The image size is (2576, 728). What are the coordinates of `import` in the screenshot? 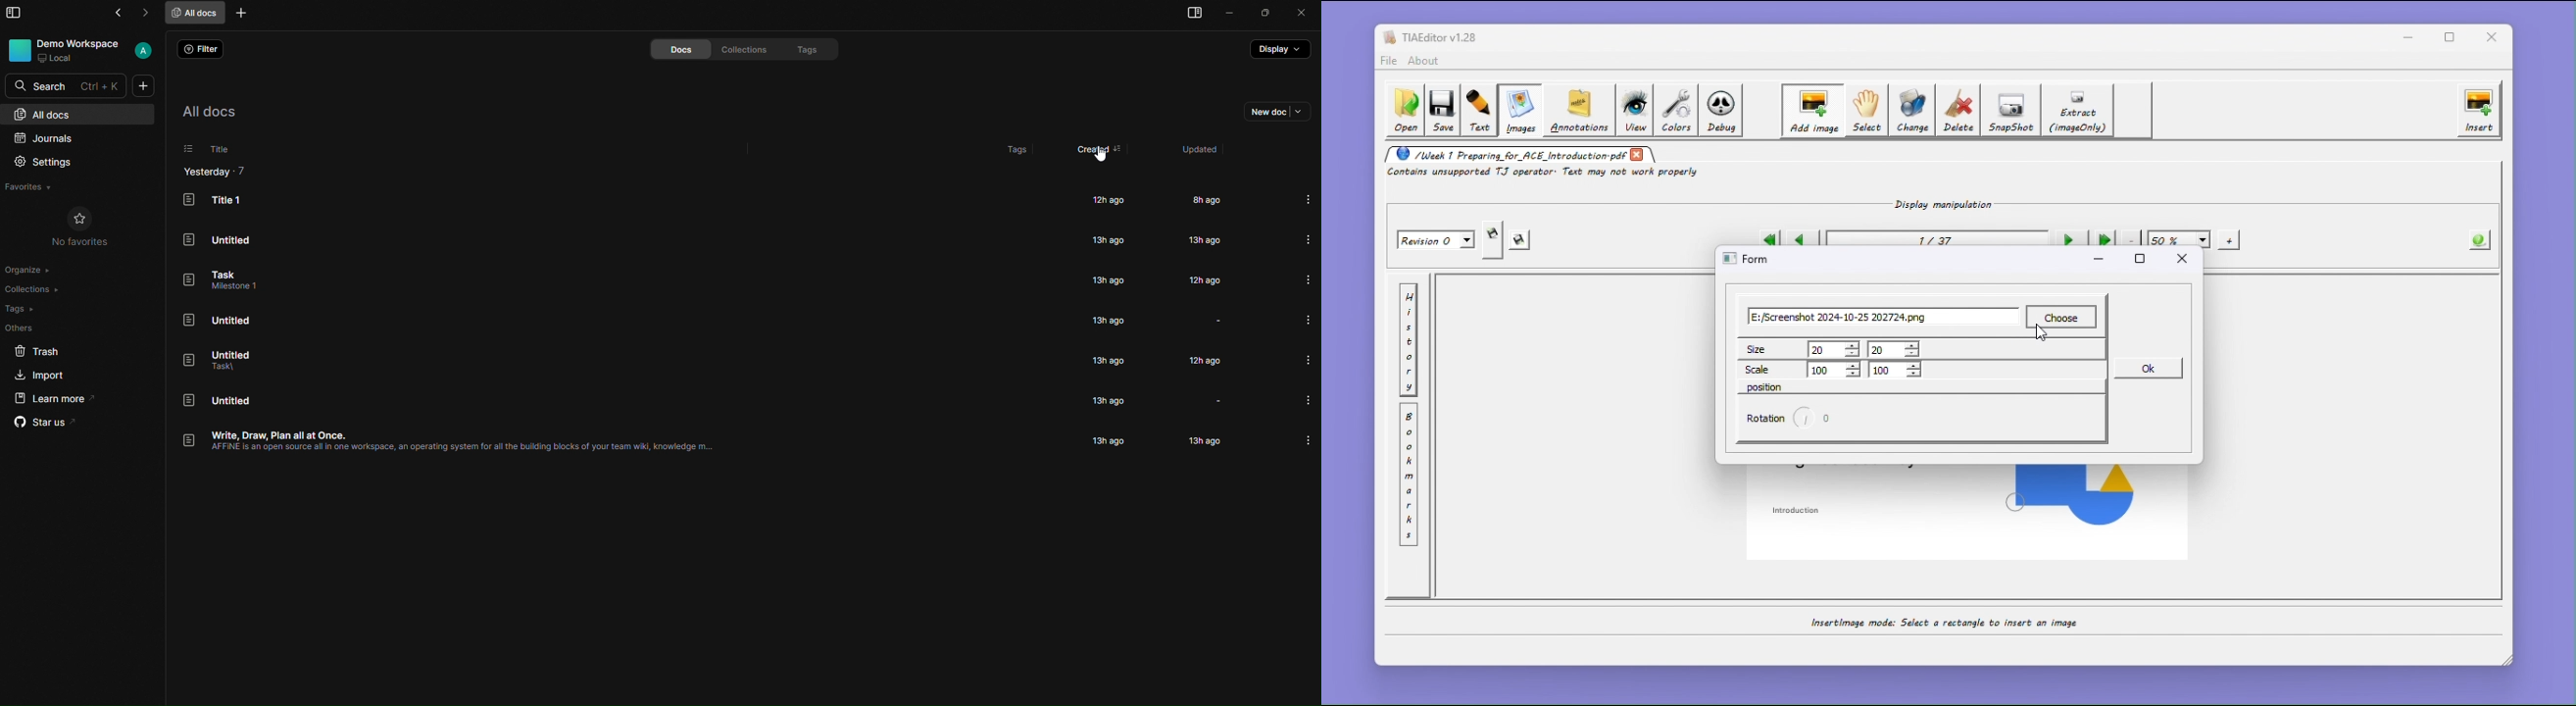 It's located at (42, 375).